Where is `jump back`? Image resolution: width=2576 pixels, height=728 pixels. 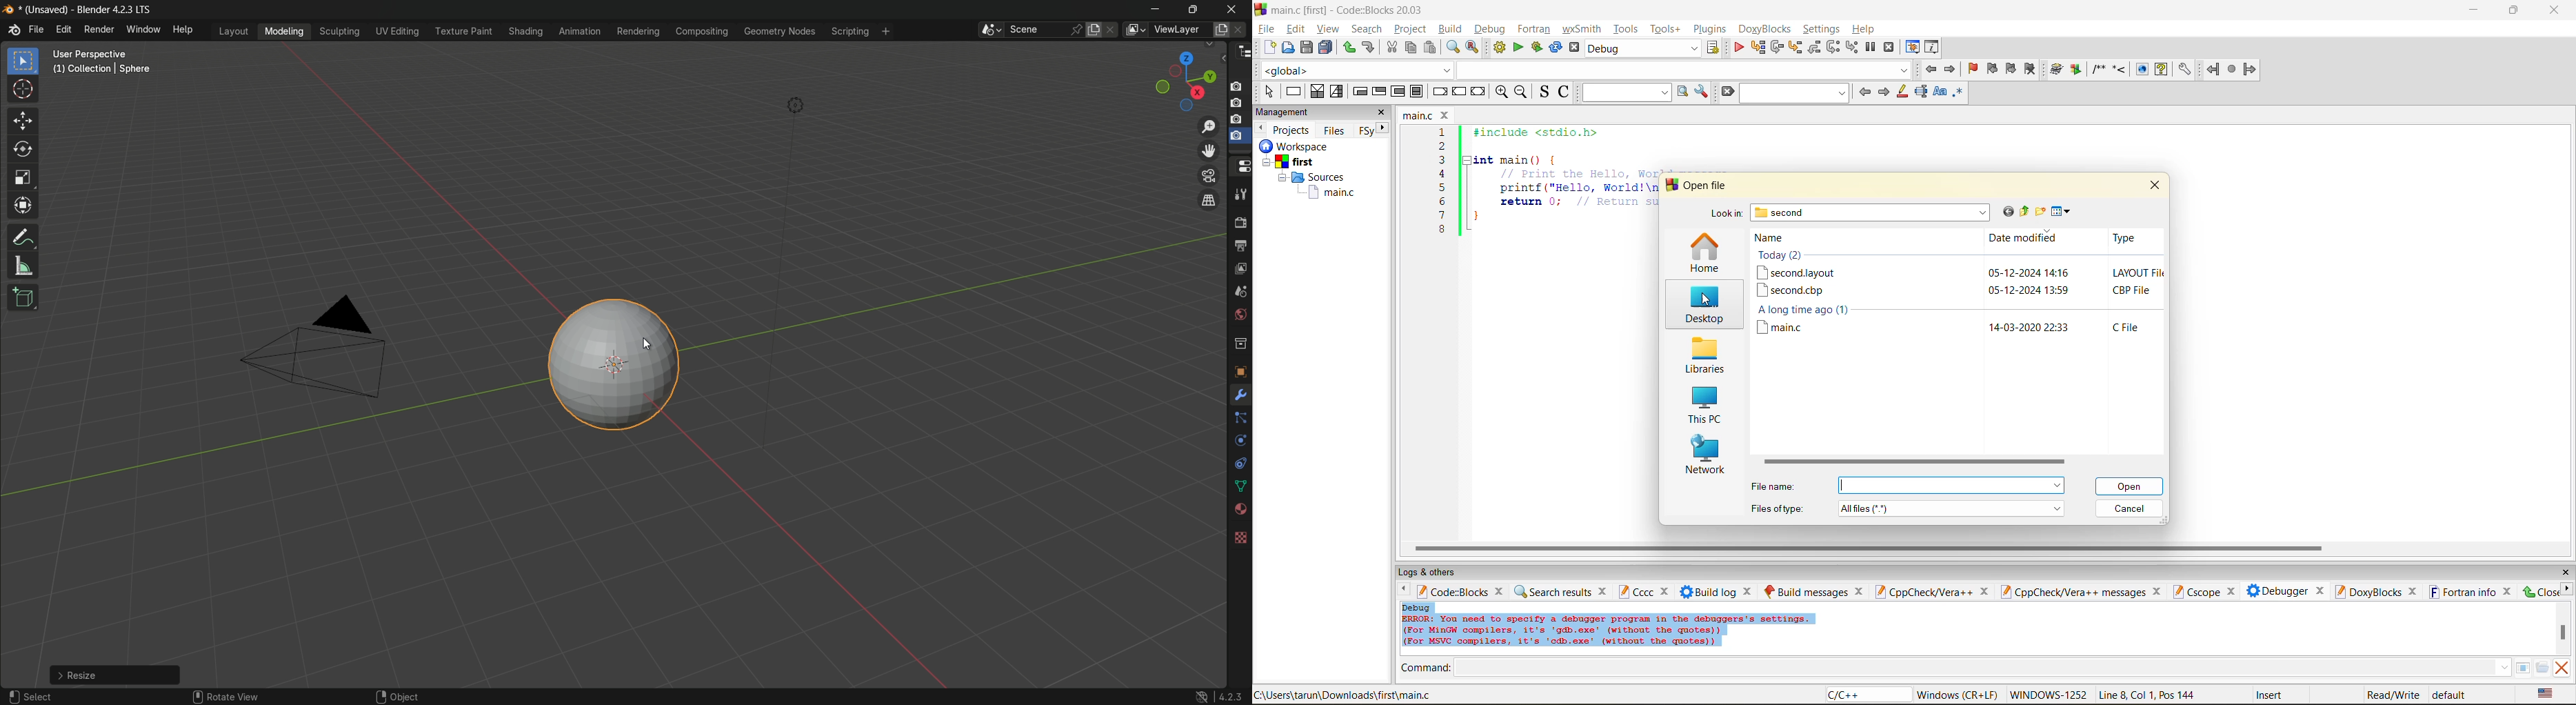 jump back is located at coordinates (1929, 69).